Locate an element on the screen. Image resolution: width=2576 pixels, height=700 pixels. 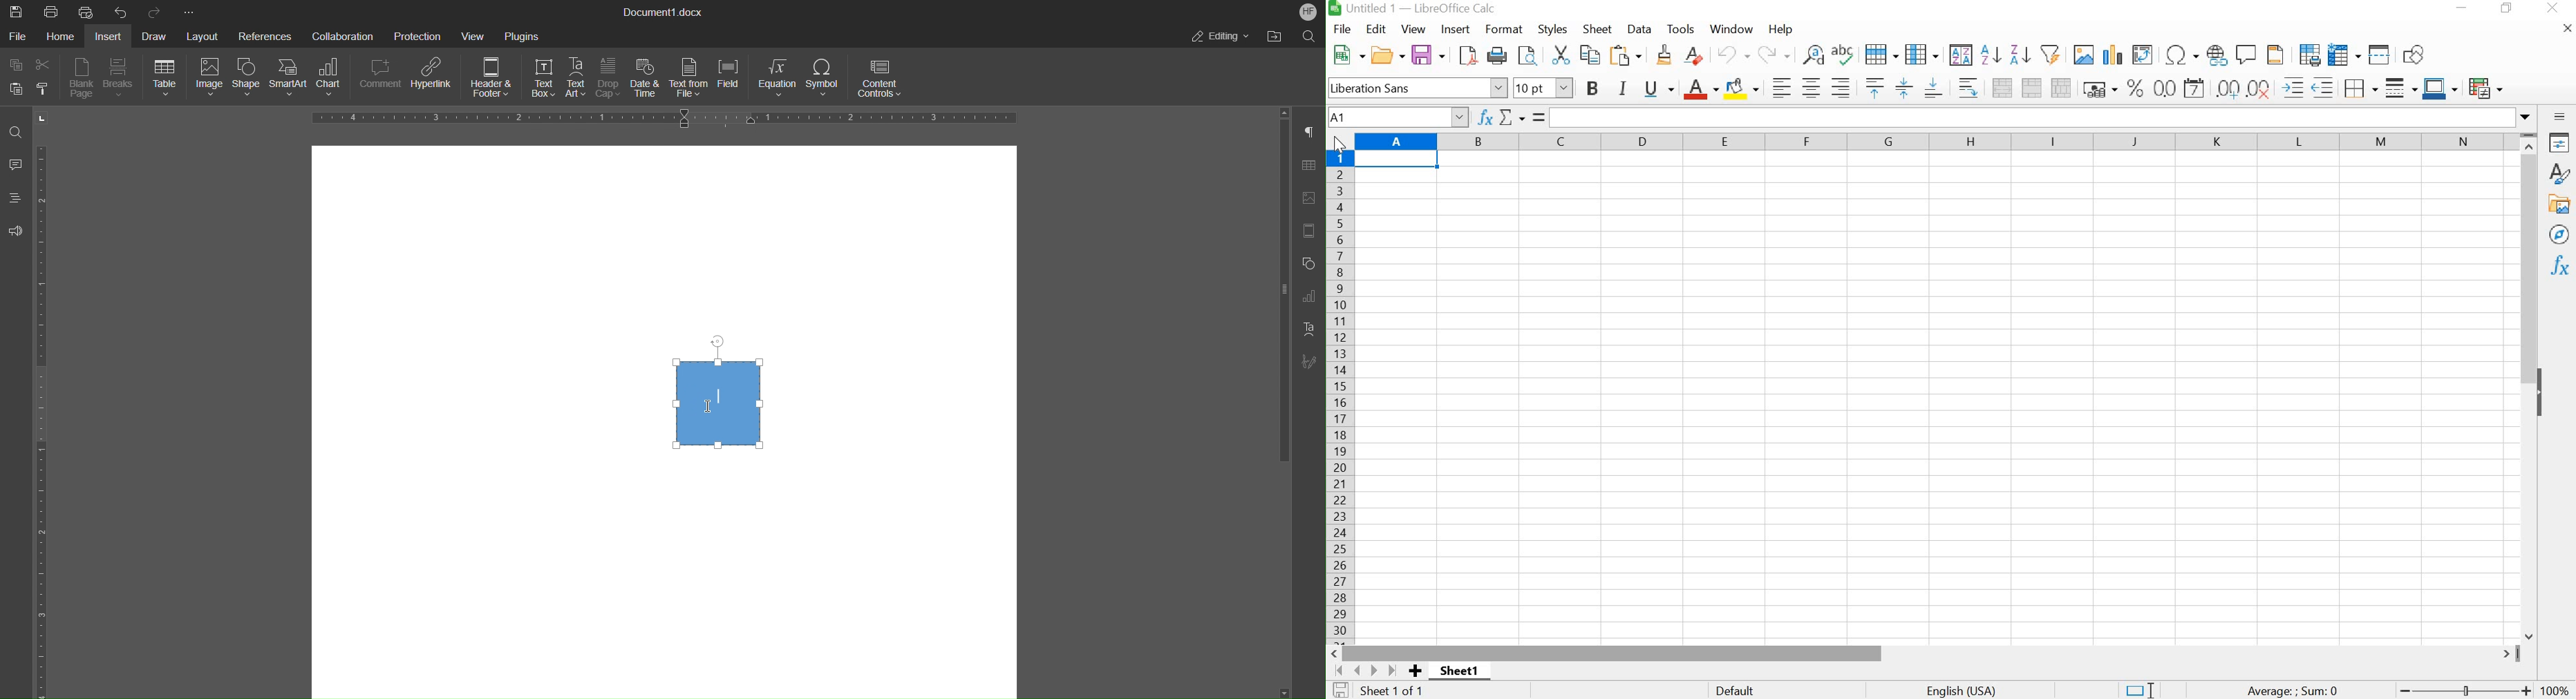
Liberation Sans is located at coordinates (1417, 88).